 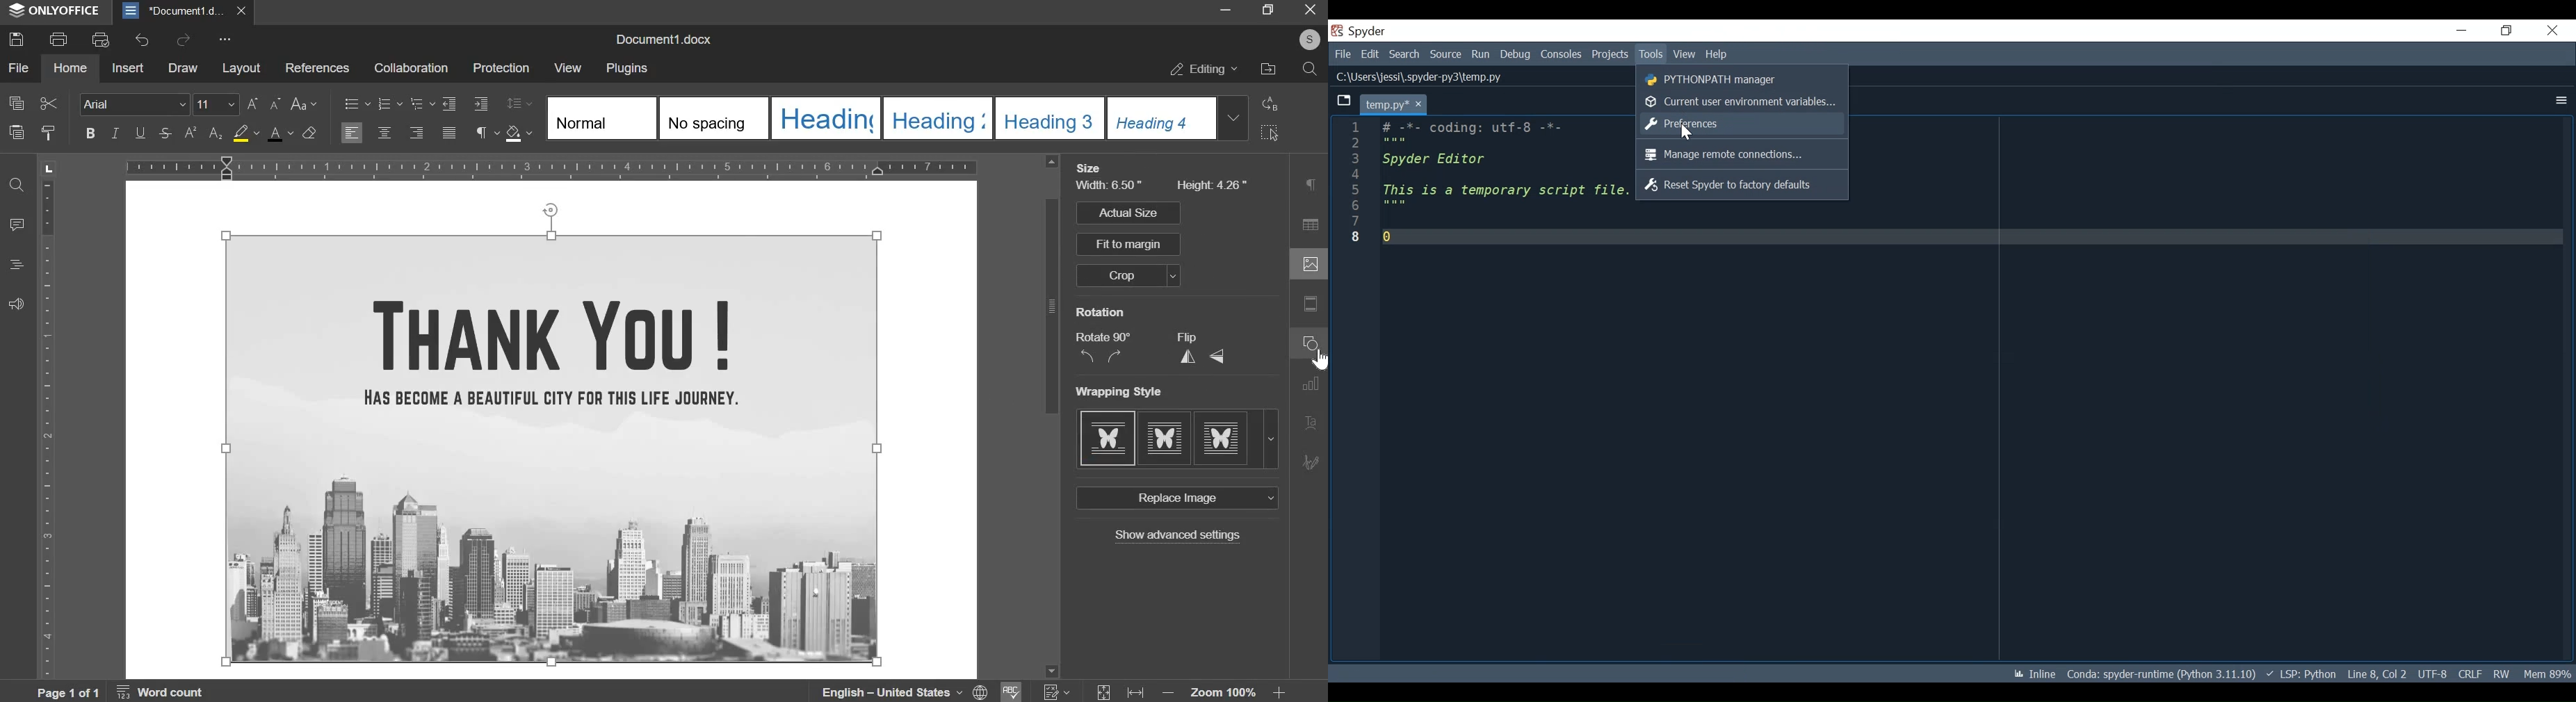 What do you see at coordinates (713, 118) in the screenshot?
I see `No spacing` at bounding box center [713, 118].